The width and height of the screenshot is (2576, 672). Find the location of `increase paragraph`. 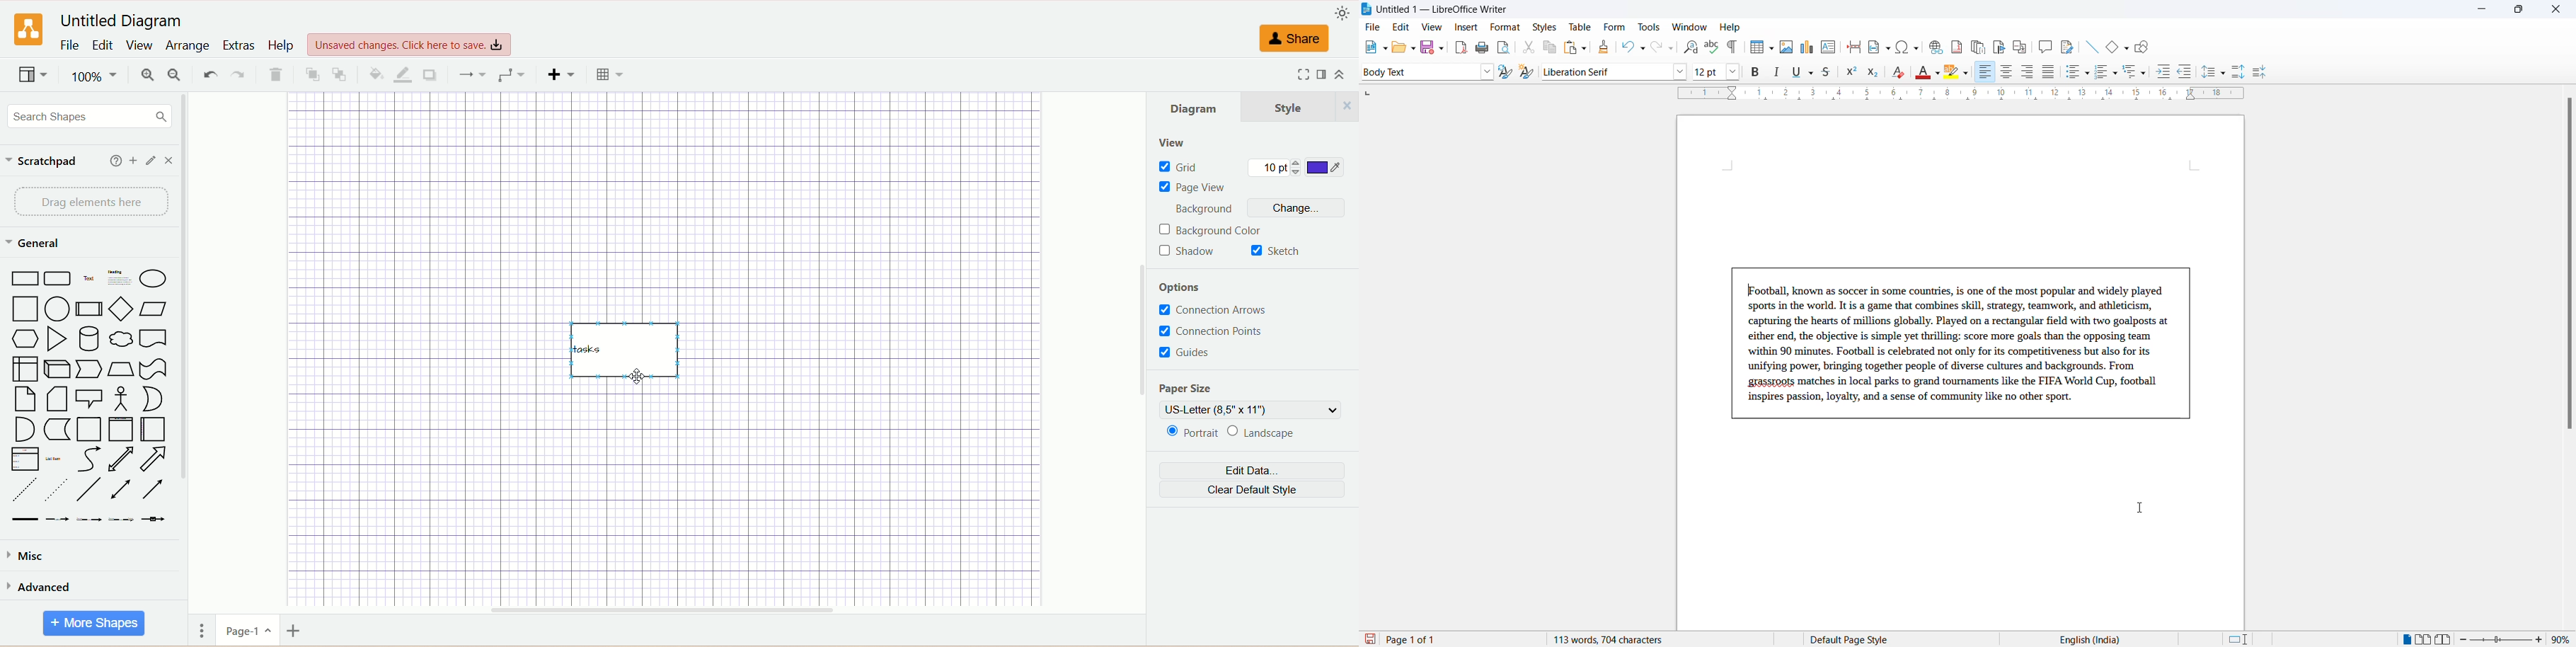

increase paragraph is located at coordinates (2239, 72).